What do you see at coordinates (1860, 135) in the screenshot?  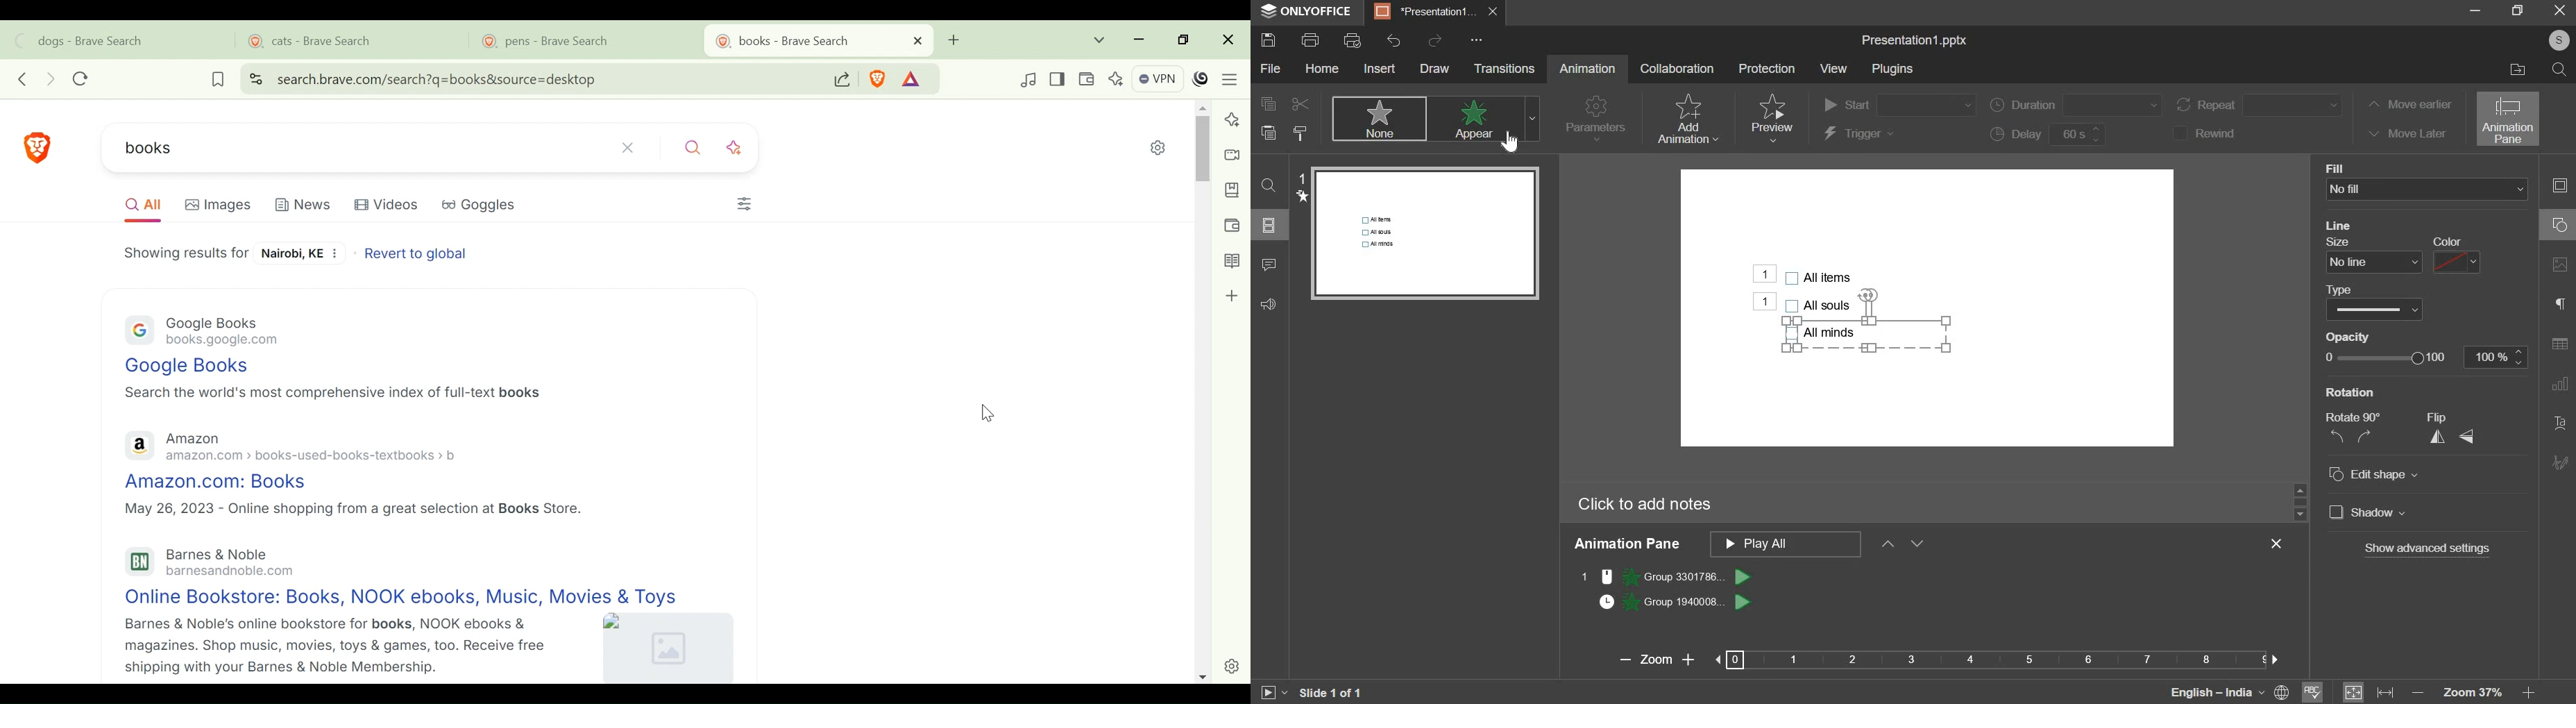 I see `trigger` at bounding box center [1860, 135].